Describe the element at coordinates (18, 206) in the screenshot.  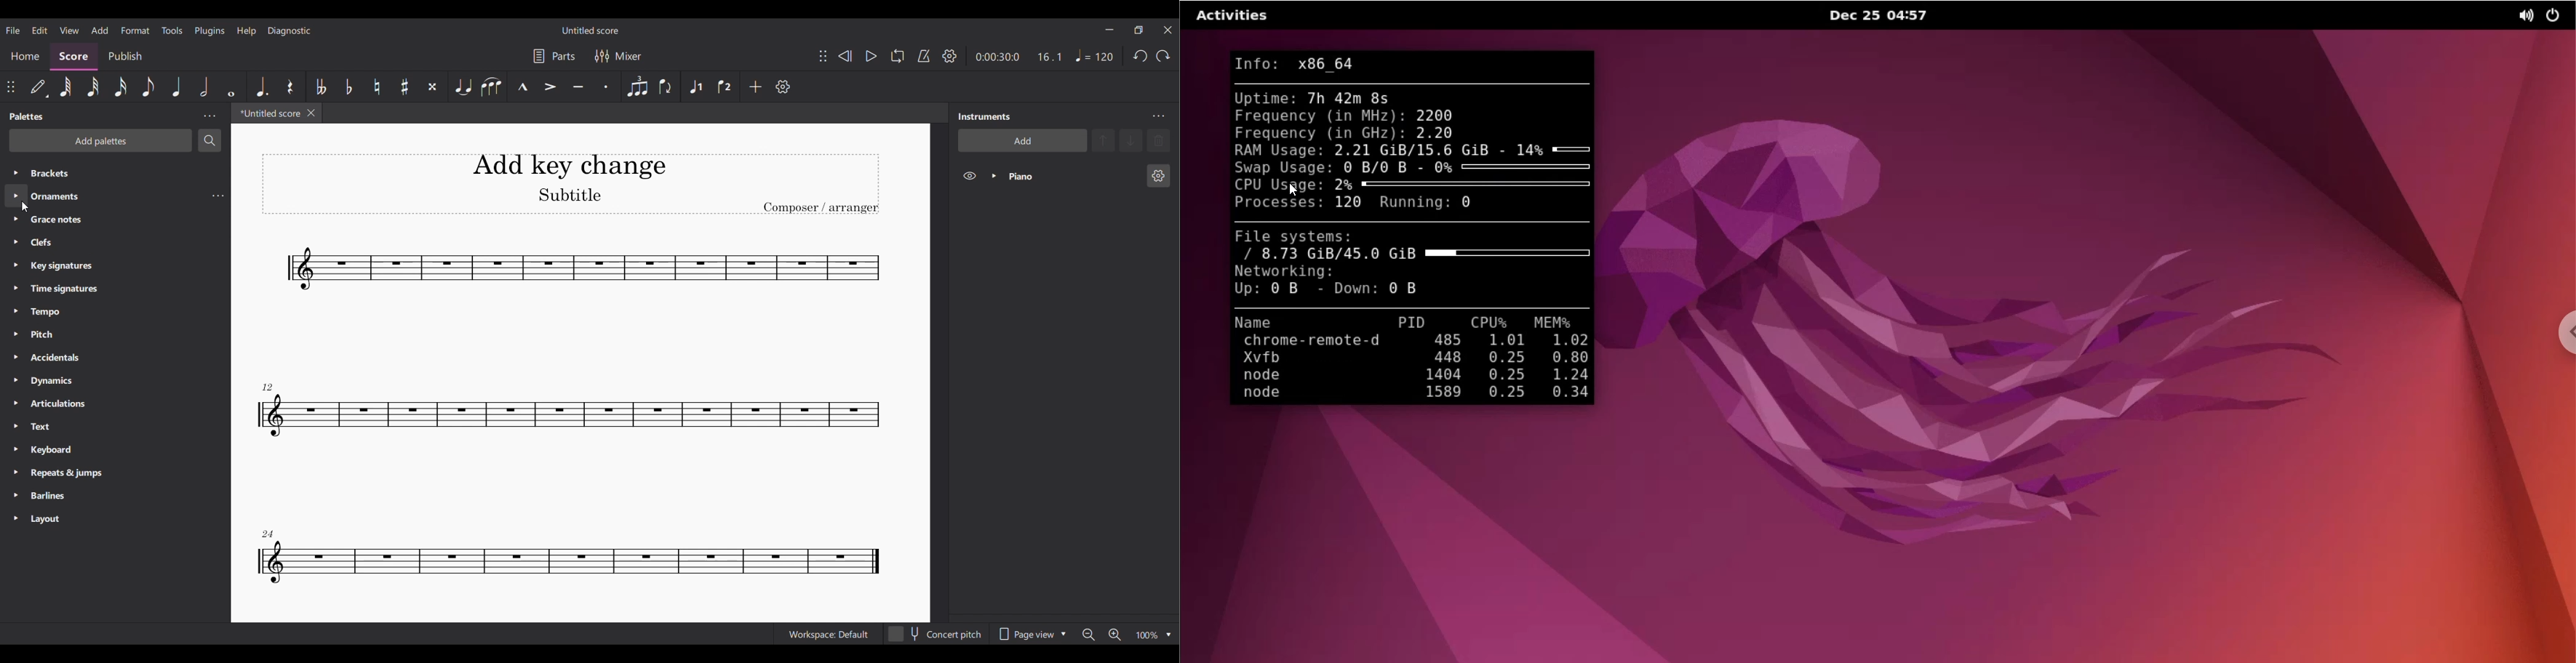
I see `cursor` at that location.